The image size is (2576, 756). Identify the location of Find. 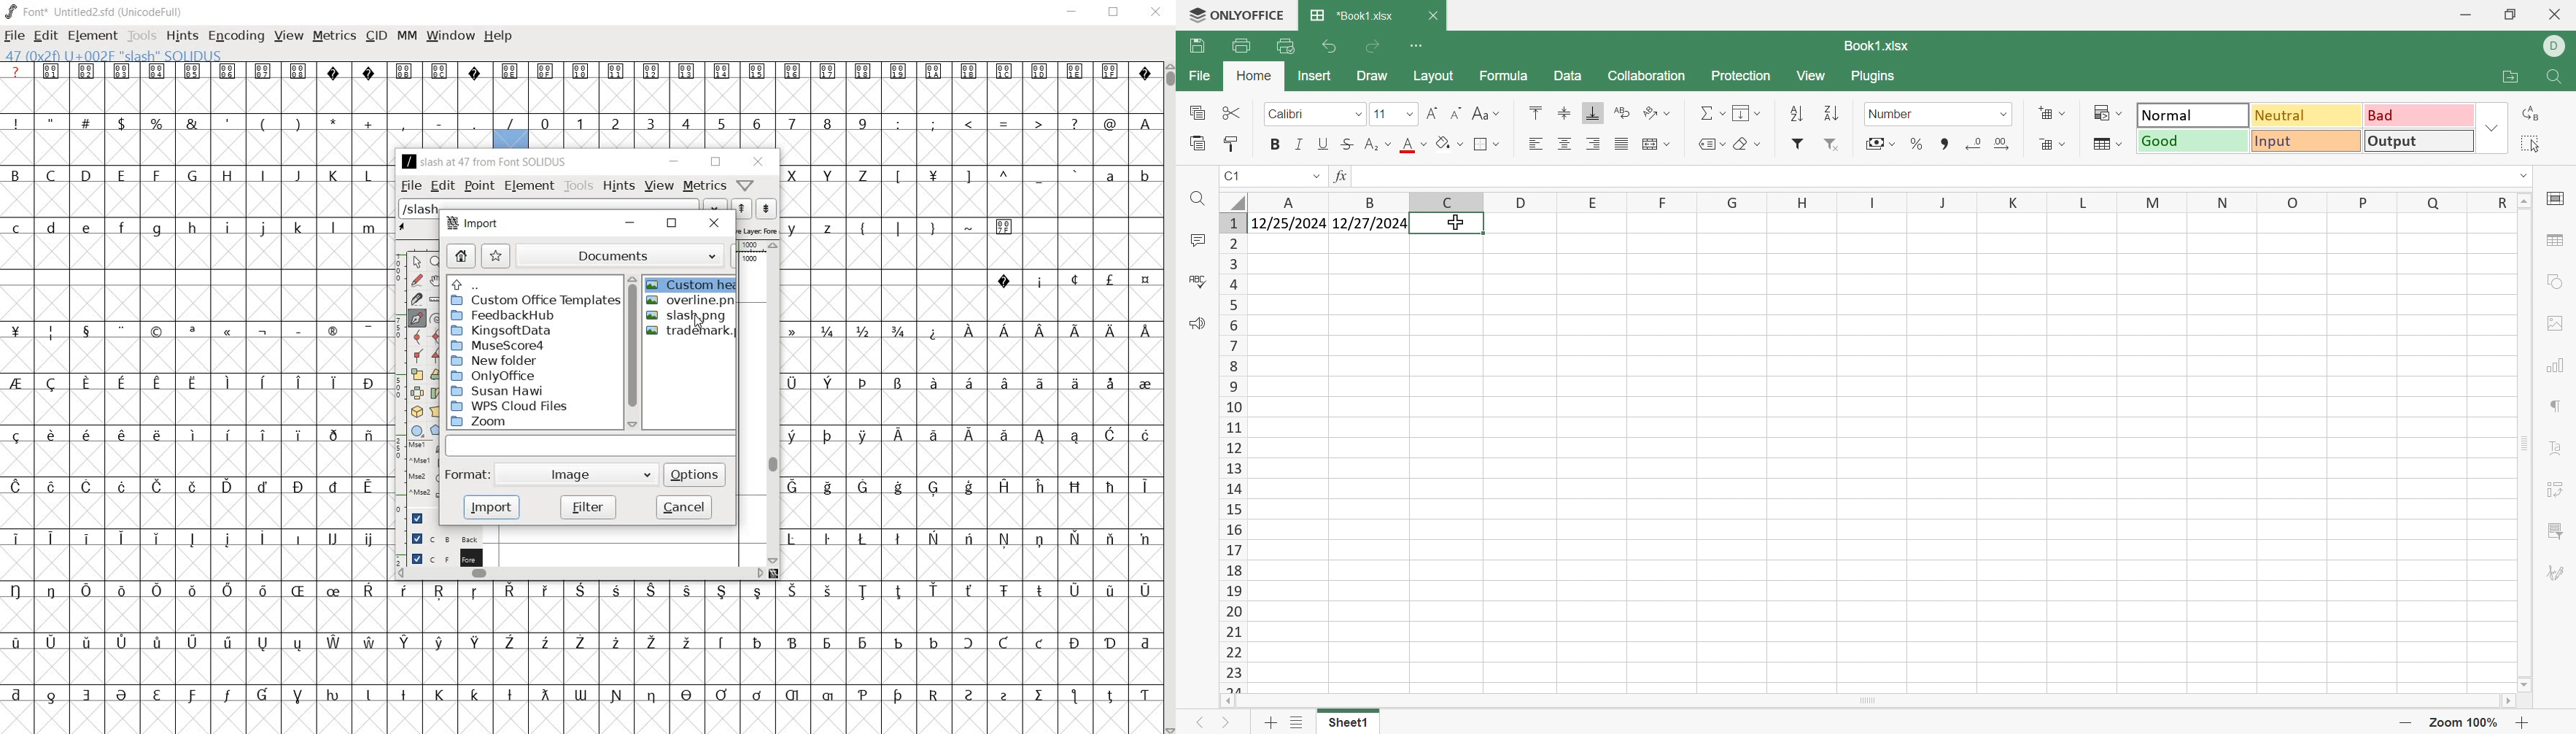
(1198, 199).